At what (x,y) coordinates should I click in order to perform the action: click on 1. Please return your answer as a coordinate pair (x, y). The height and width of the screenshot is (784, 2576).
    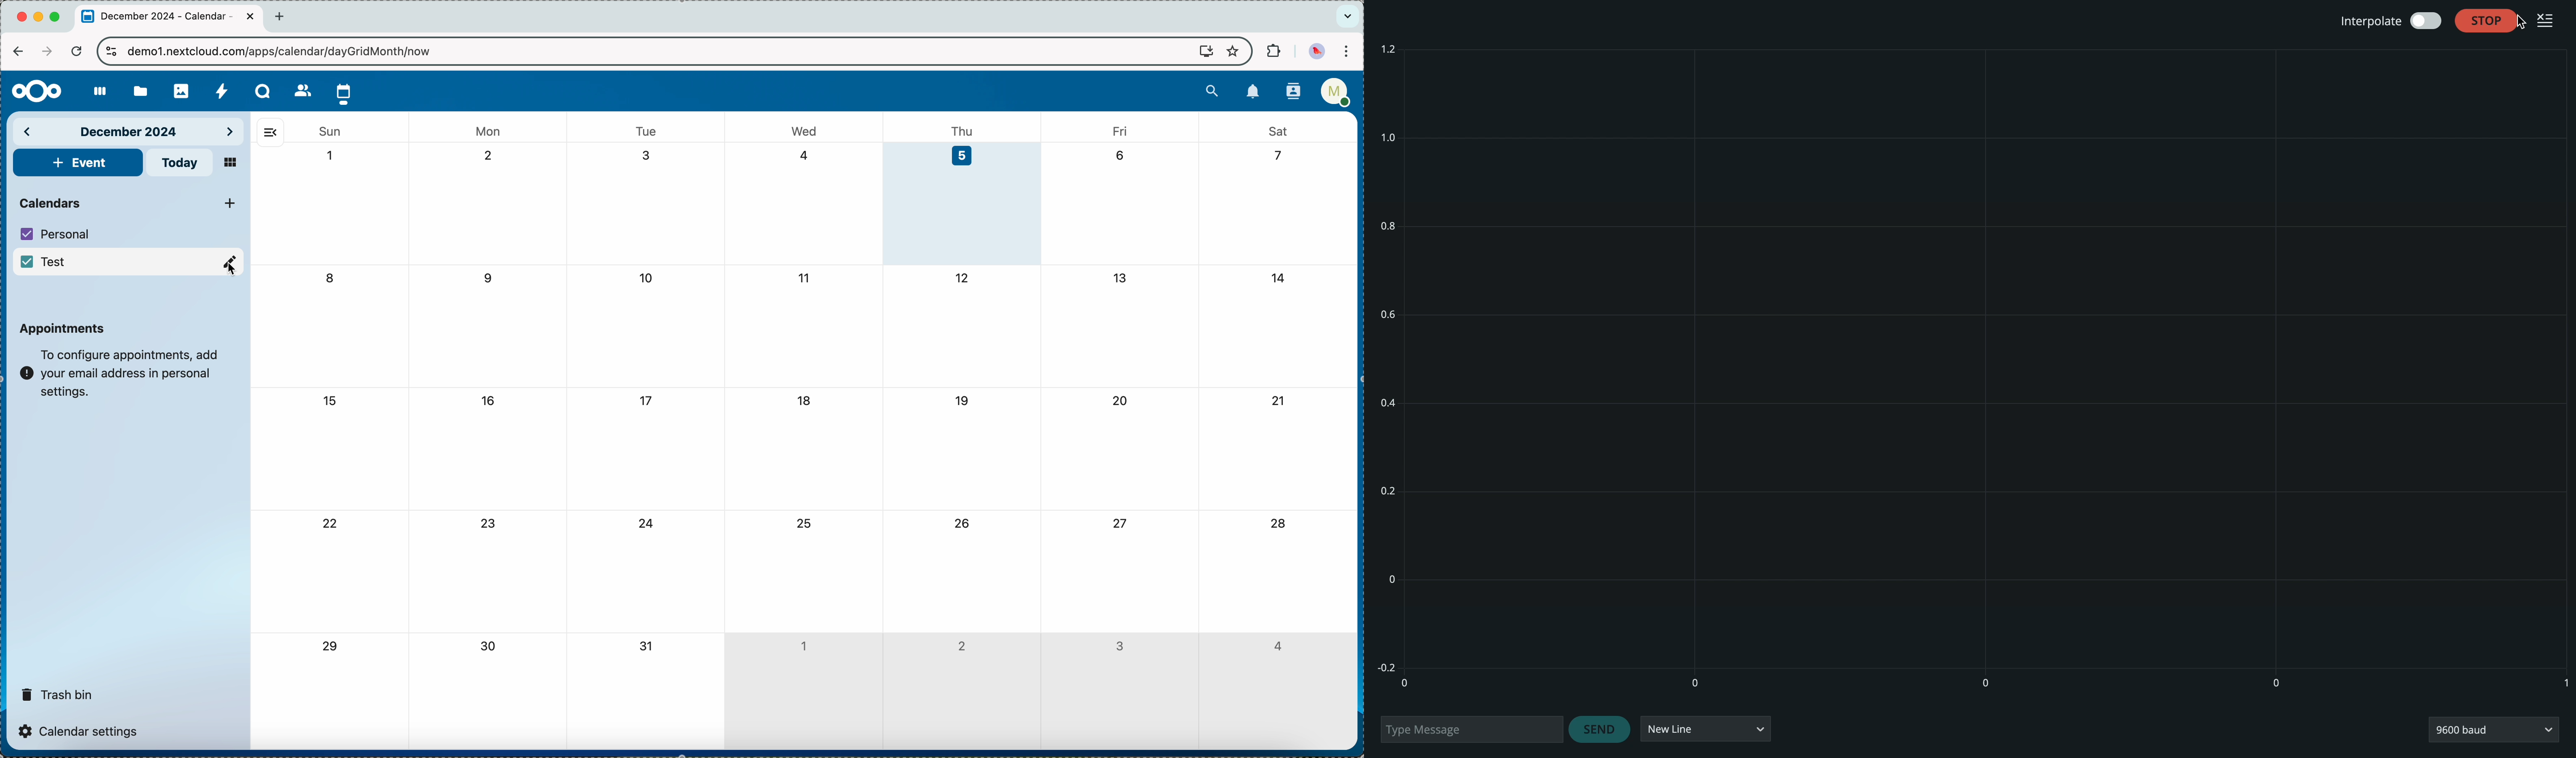
    Looking at the image, I should click on (803, 643).